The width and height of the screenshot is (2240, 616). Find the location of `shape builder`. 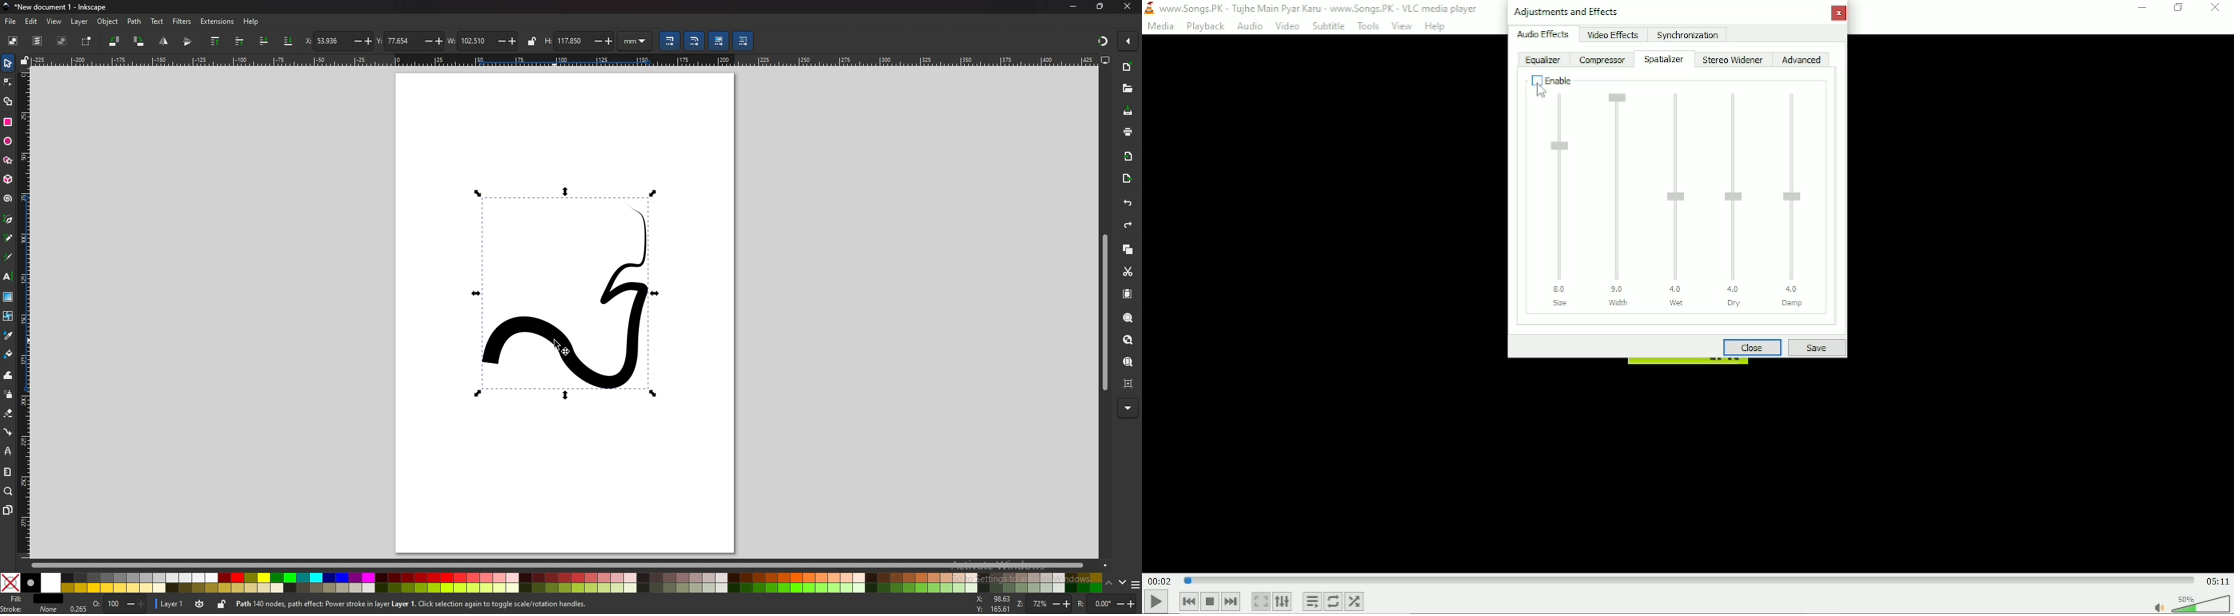

shape builder is located at coordinates (9, 101).